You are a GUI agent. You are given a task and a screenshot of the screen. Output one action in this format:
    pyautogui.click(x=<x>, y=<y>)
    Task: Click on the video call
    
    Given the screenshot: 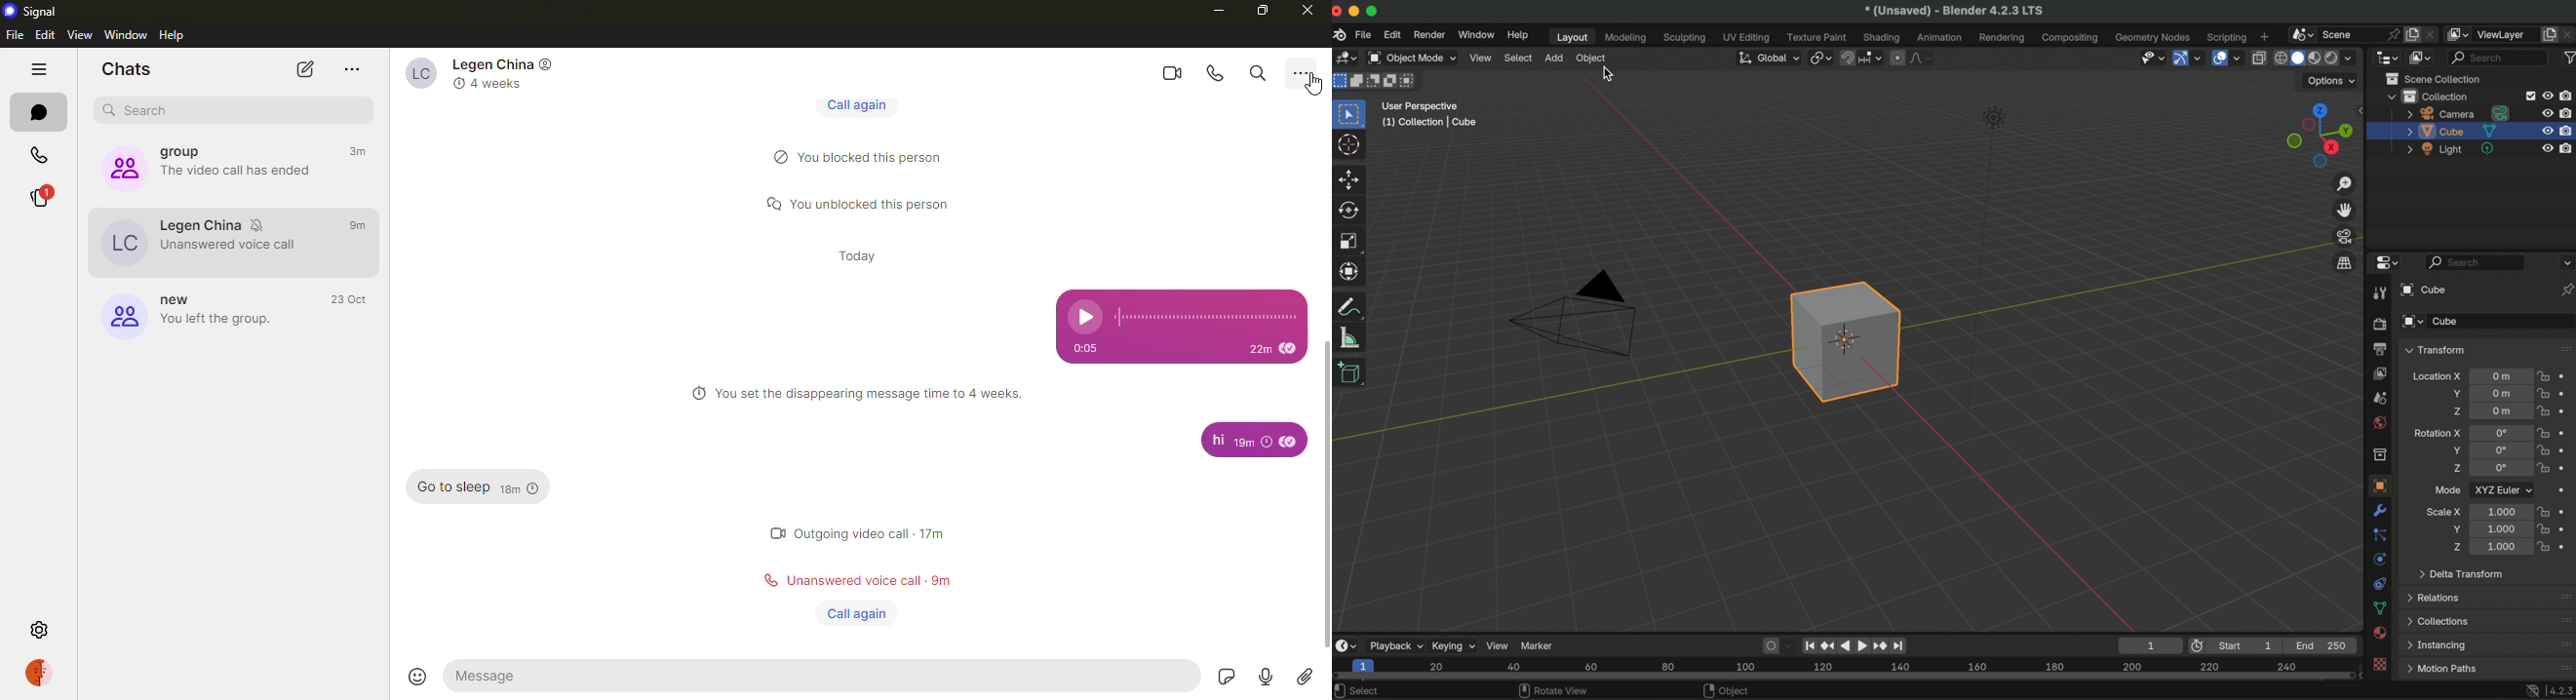 What is the action you would take?
    pyautogui.click(x=1166, y=71)
    